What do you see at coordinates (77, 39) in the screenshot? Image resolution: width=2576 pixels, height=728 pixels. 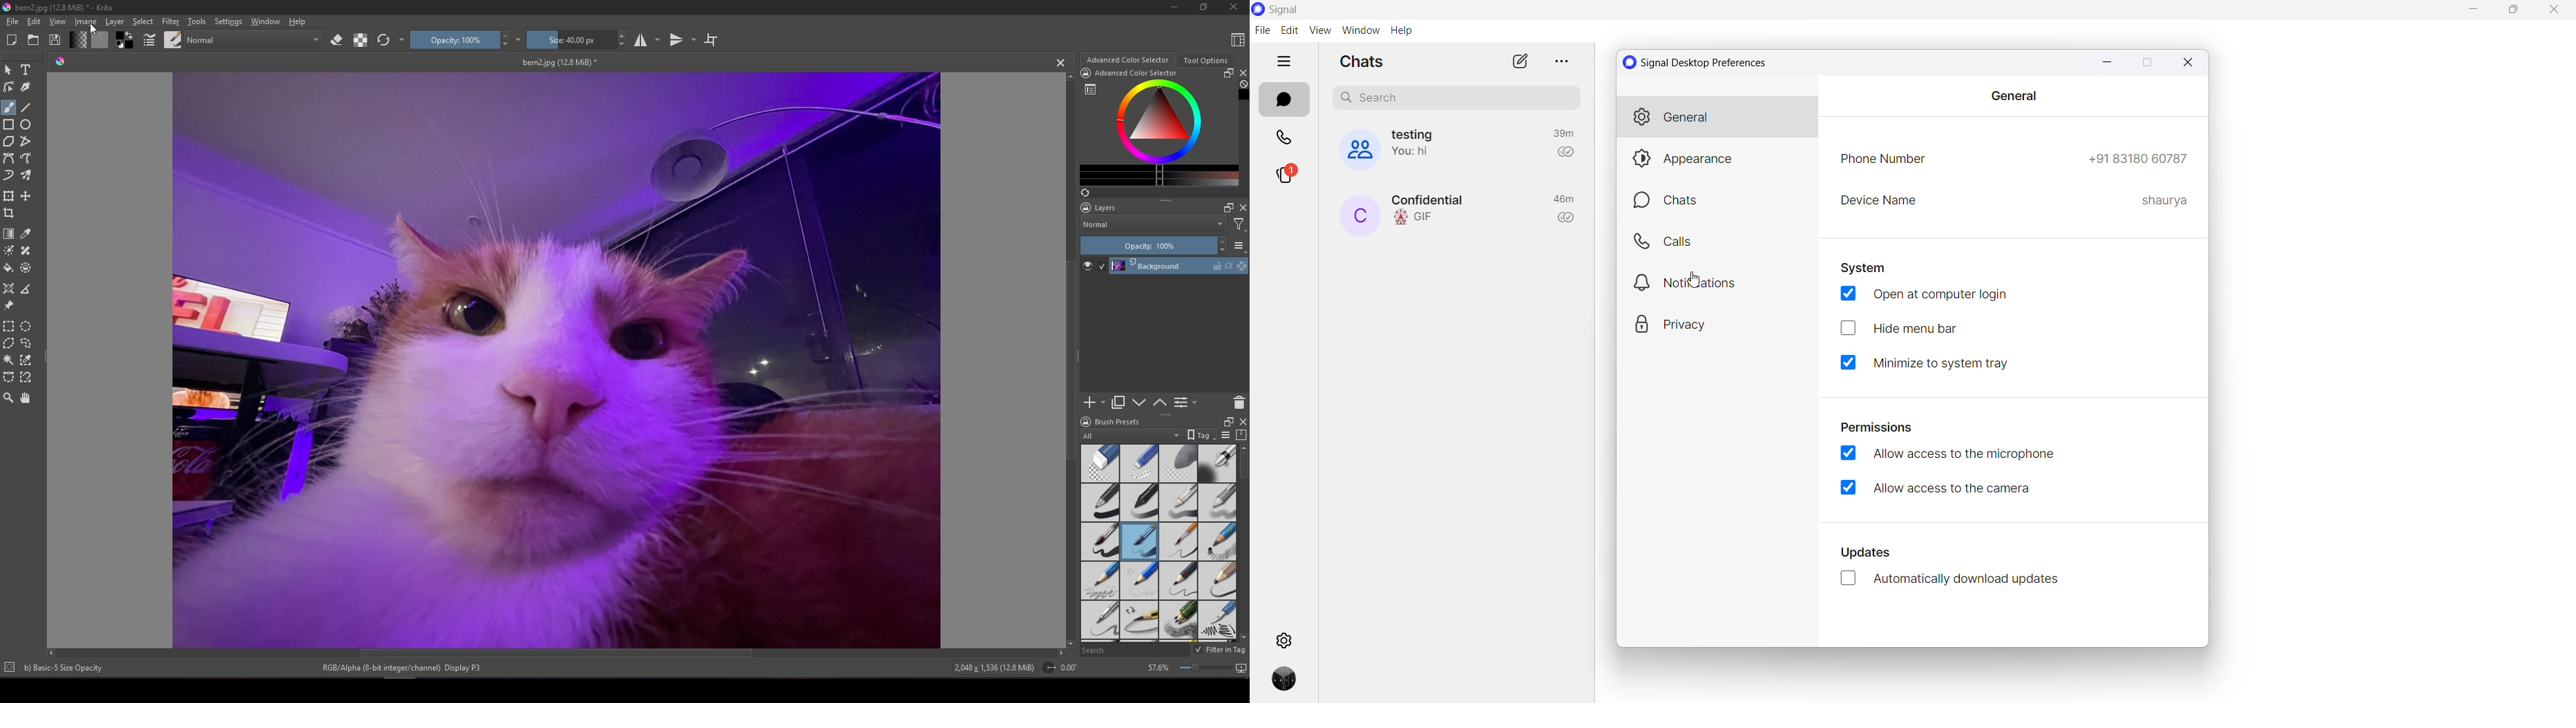 I see `Fill gradients` at bounding box center [77, 39].